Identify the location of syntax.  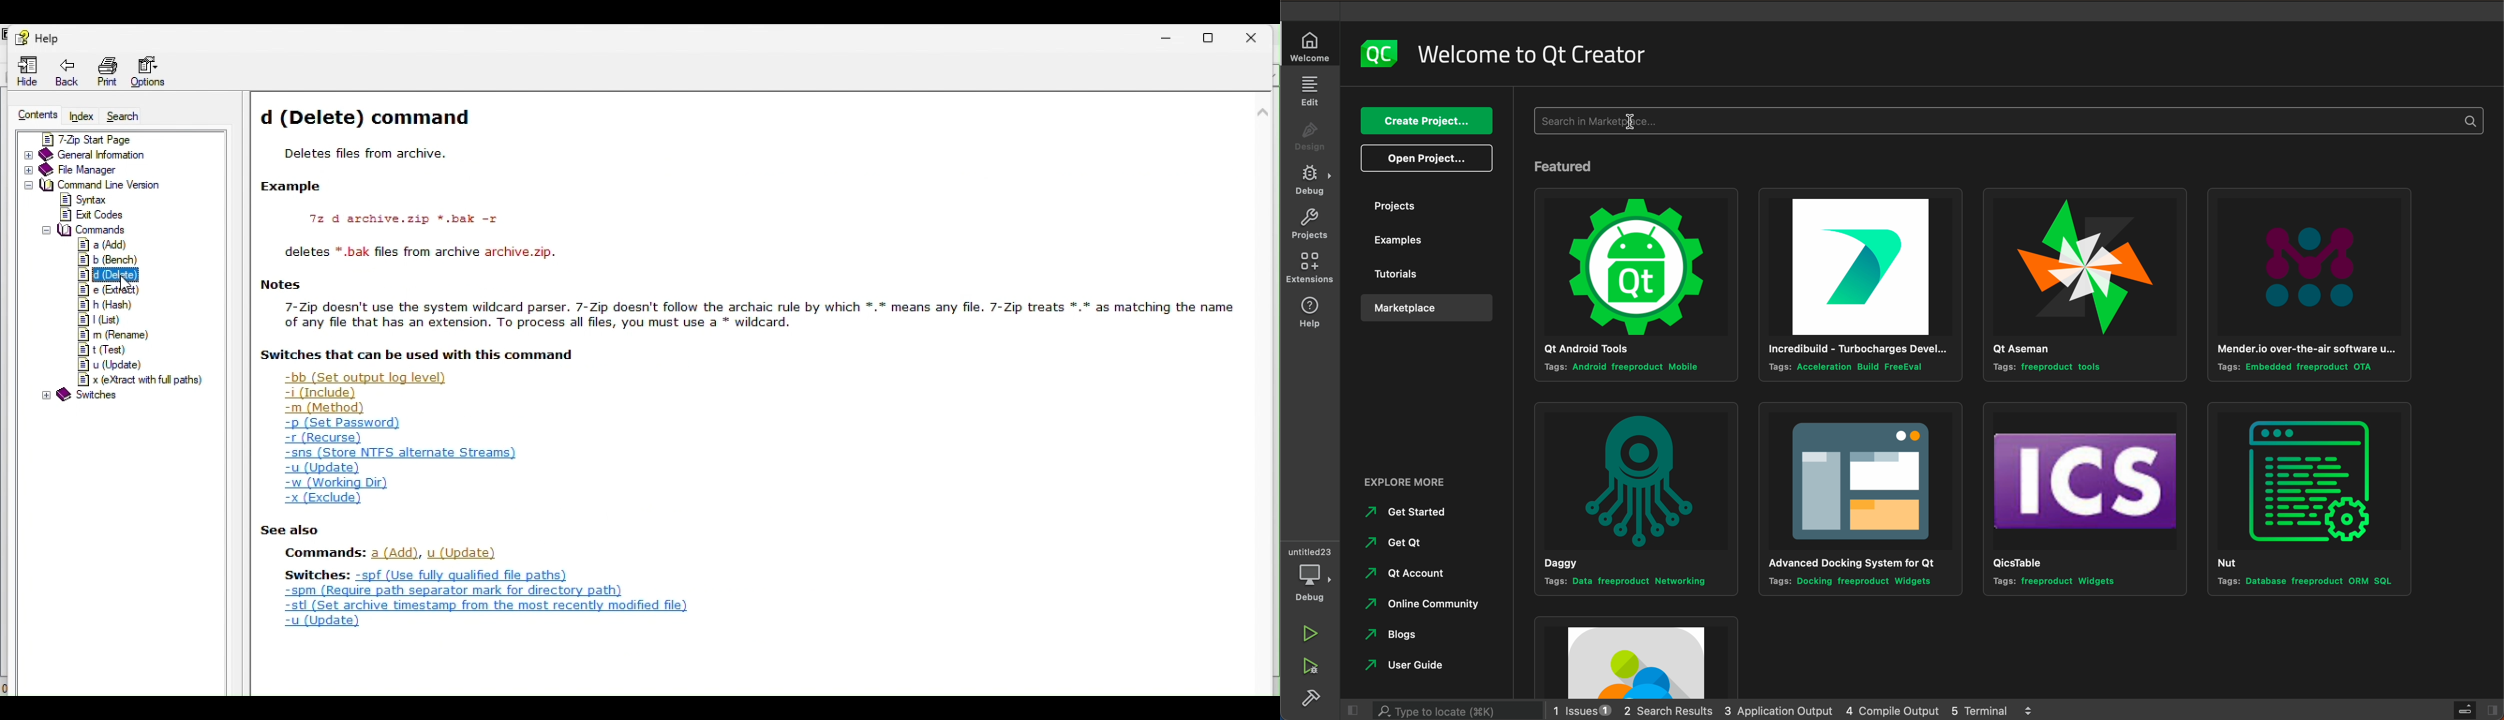
(87, 200).